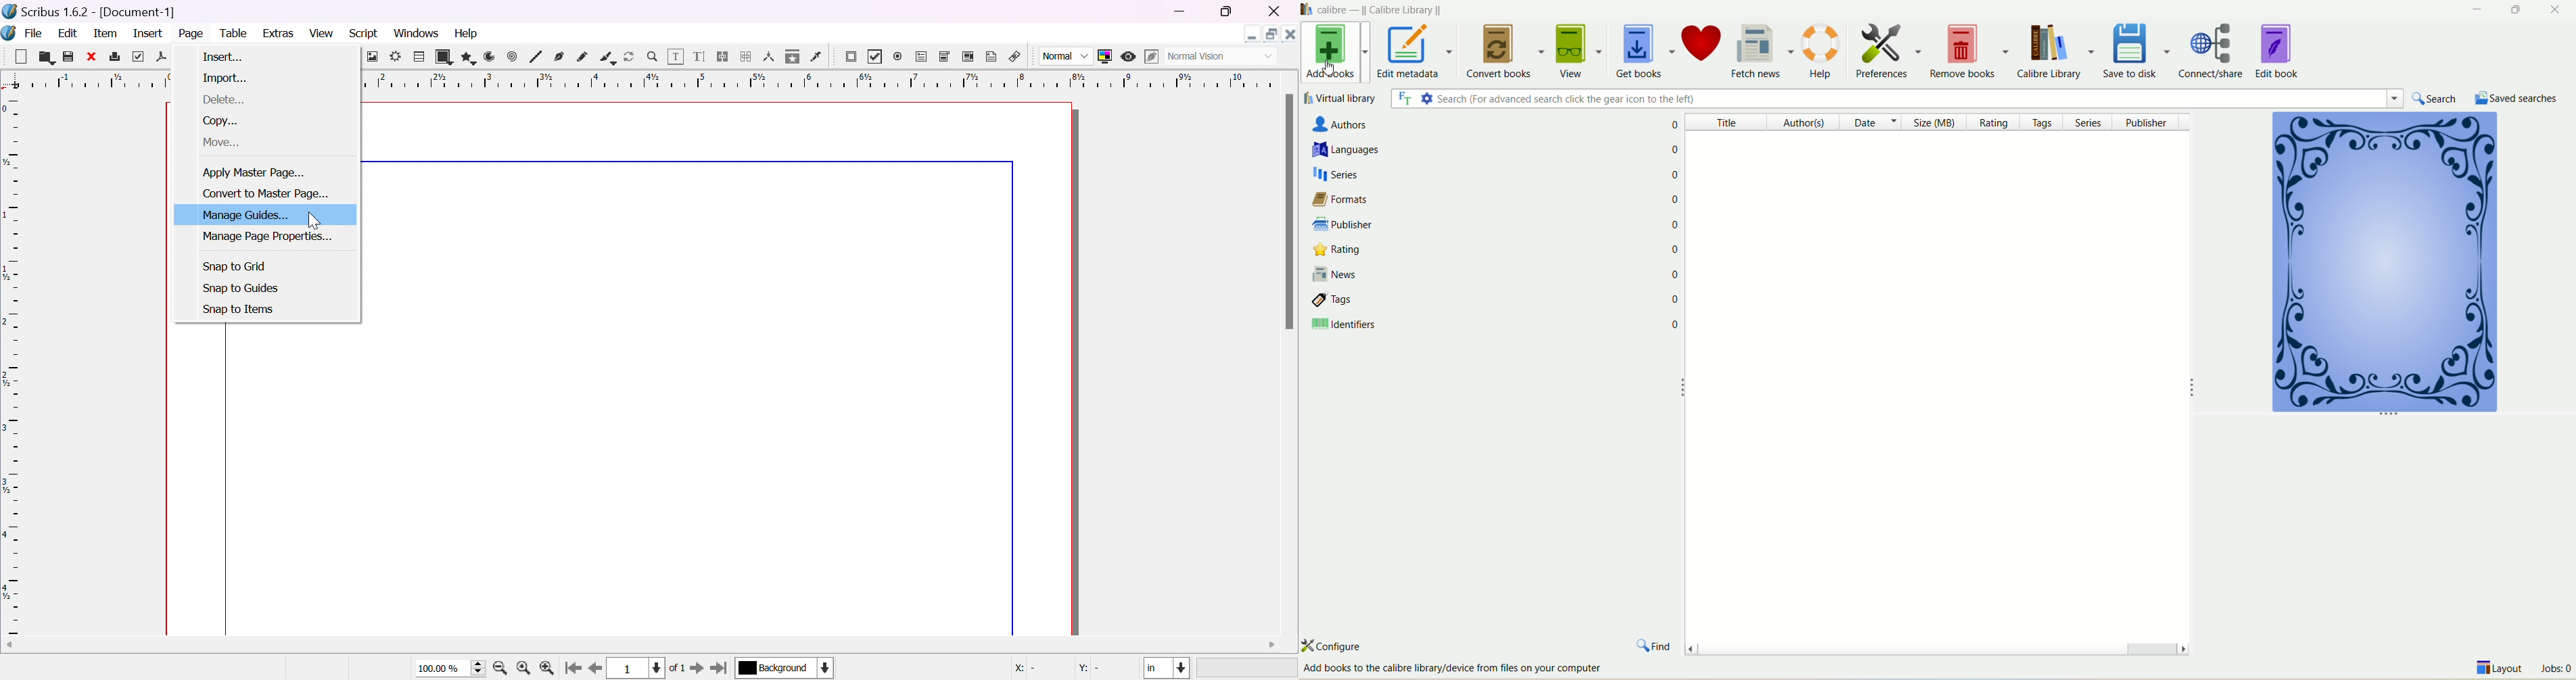 This screenshot has width=2576, height=700. Describe the element at coordinates (826, 667) in the screenshot. I see `select current layer` at that location.